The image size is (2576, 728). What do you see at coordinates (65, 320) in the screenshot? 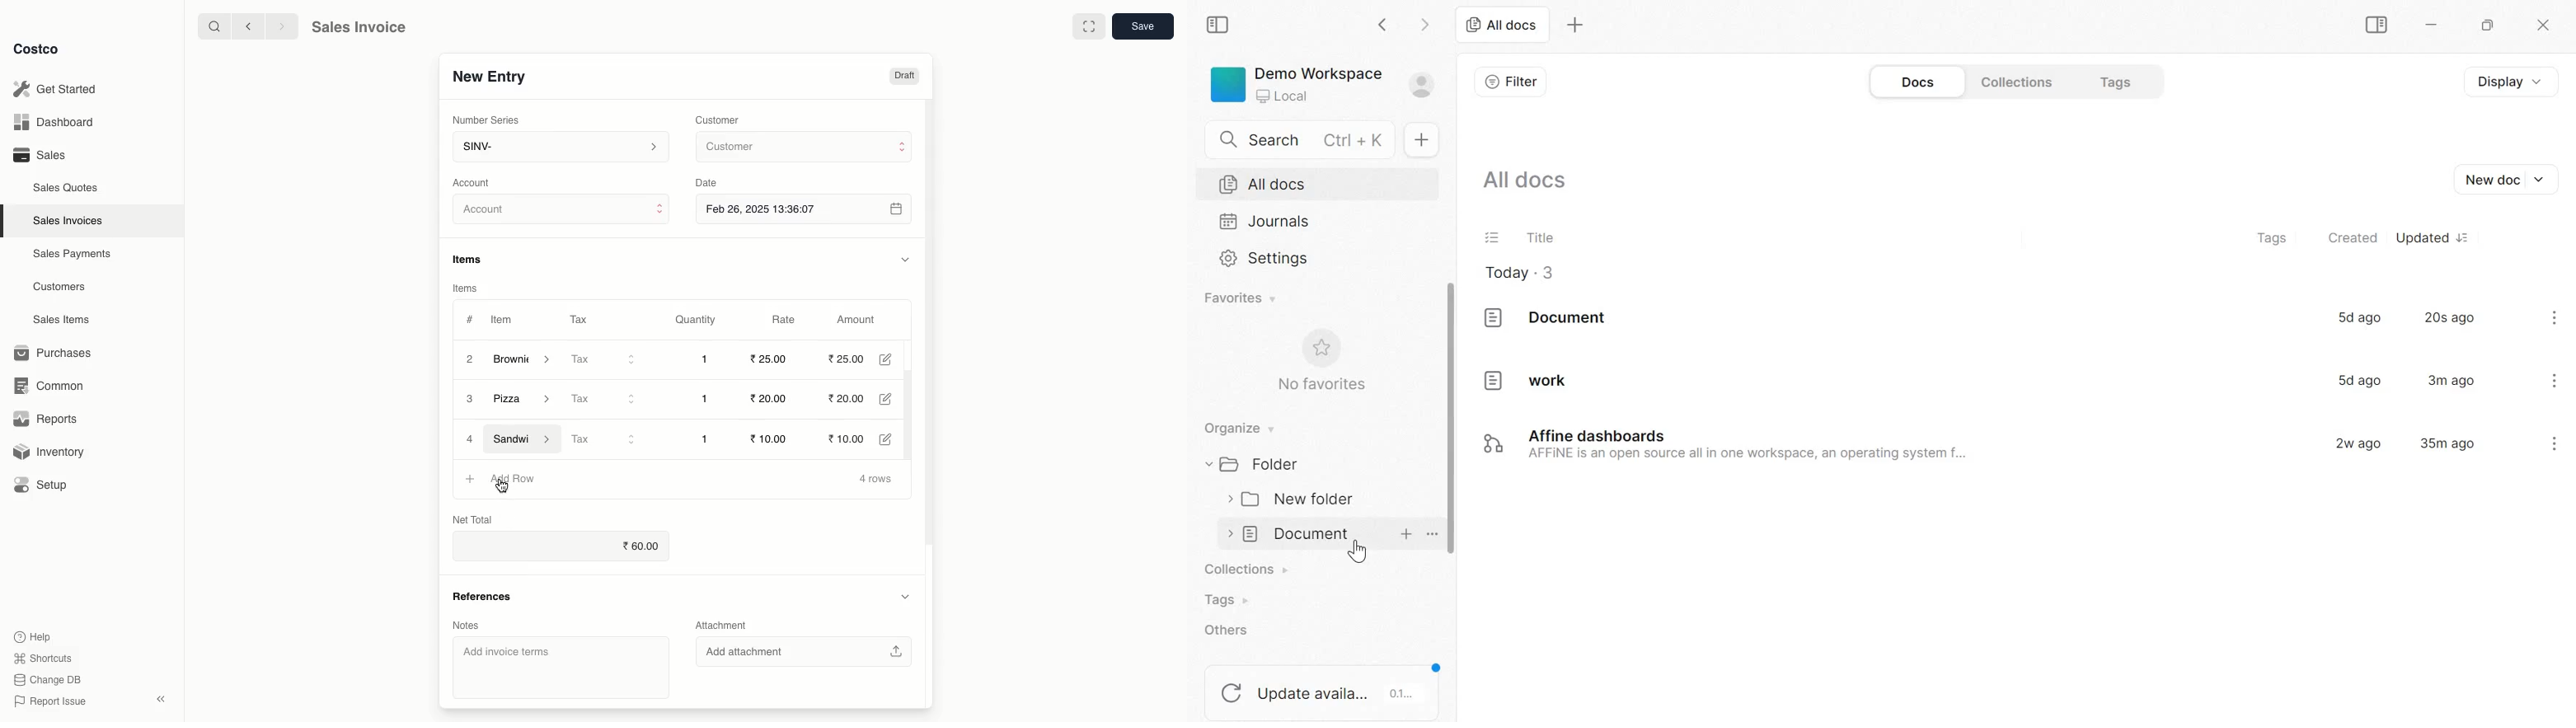
I see `Sales Items` at bounding box center [65, 320].